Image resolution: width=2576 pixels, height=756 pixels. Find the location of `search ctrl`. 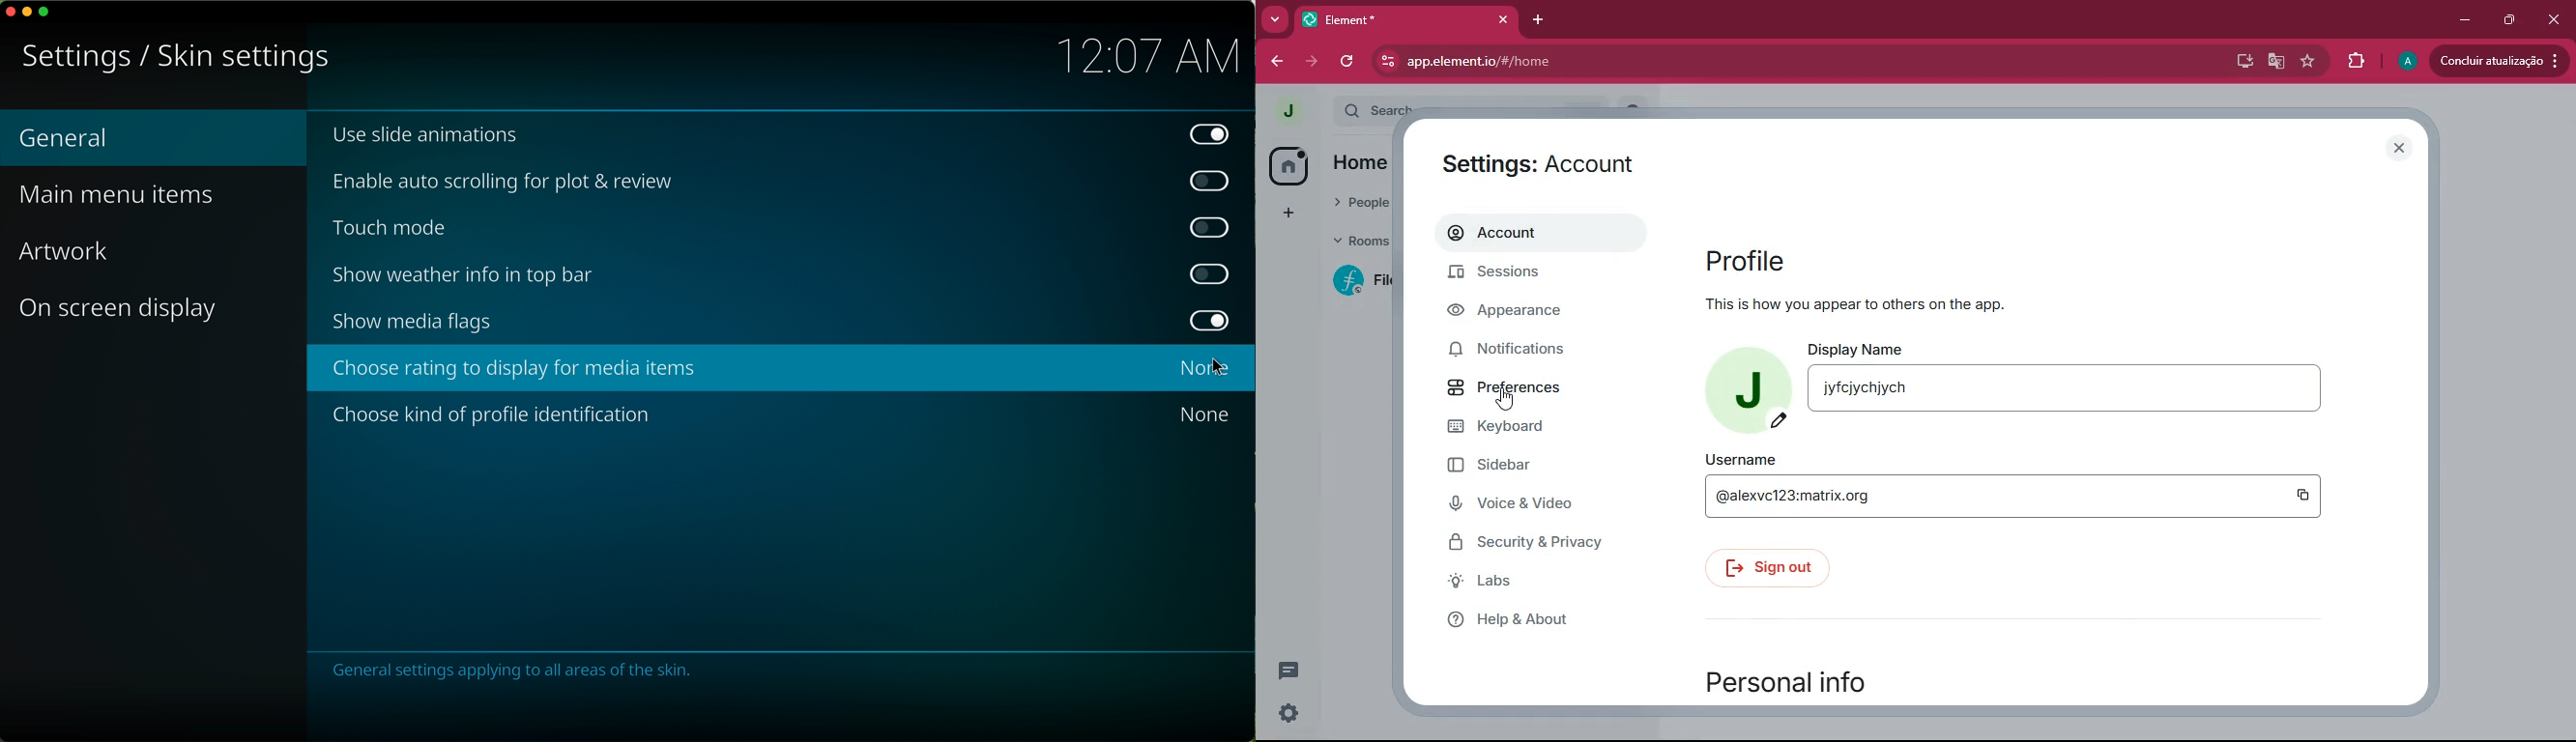

search ctrl is located at coordinates (1375, 108).